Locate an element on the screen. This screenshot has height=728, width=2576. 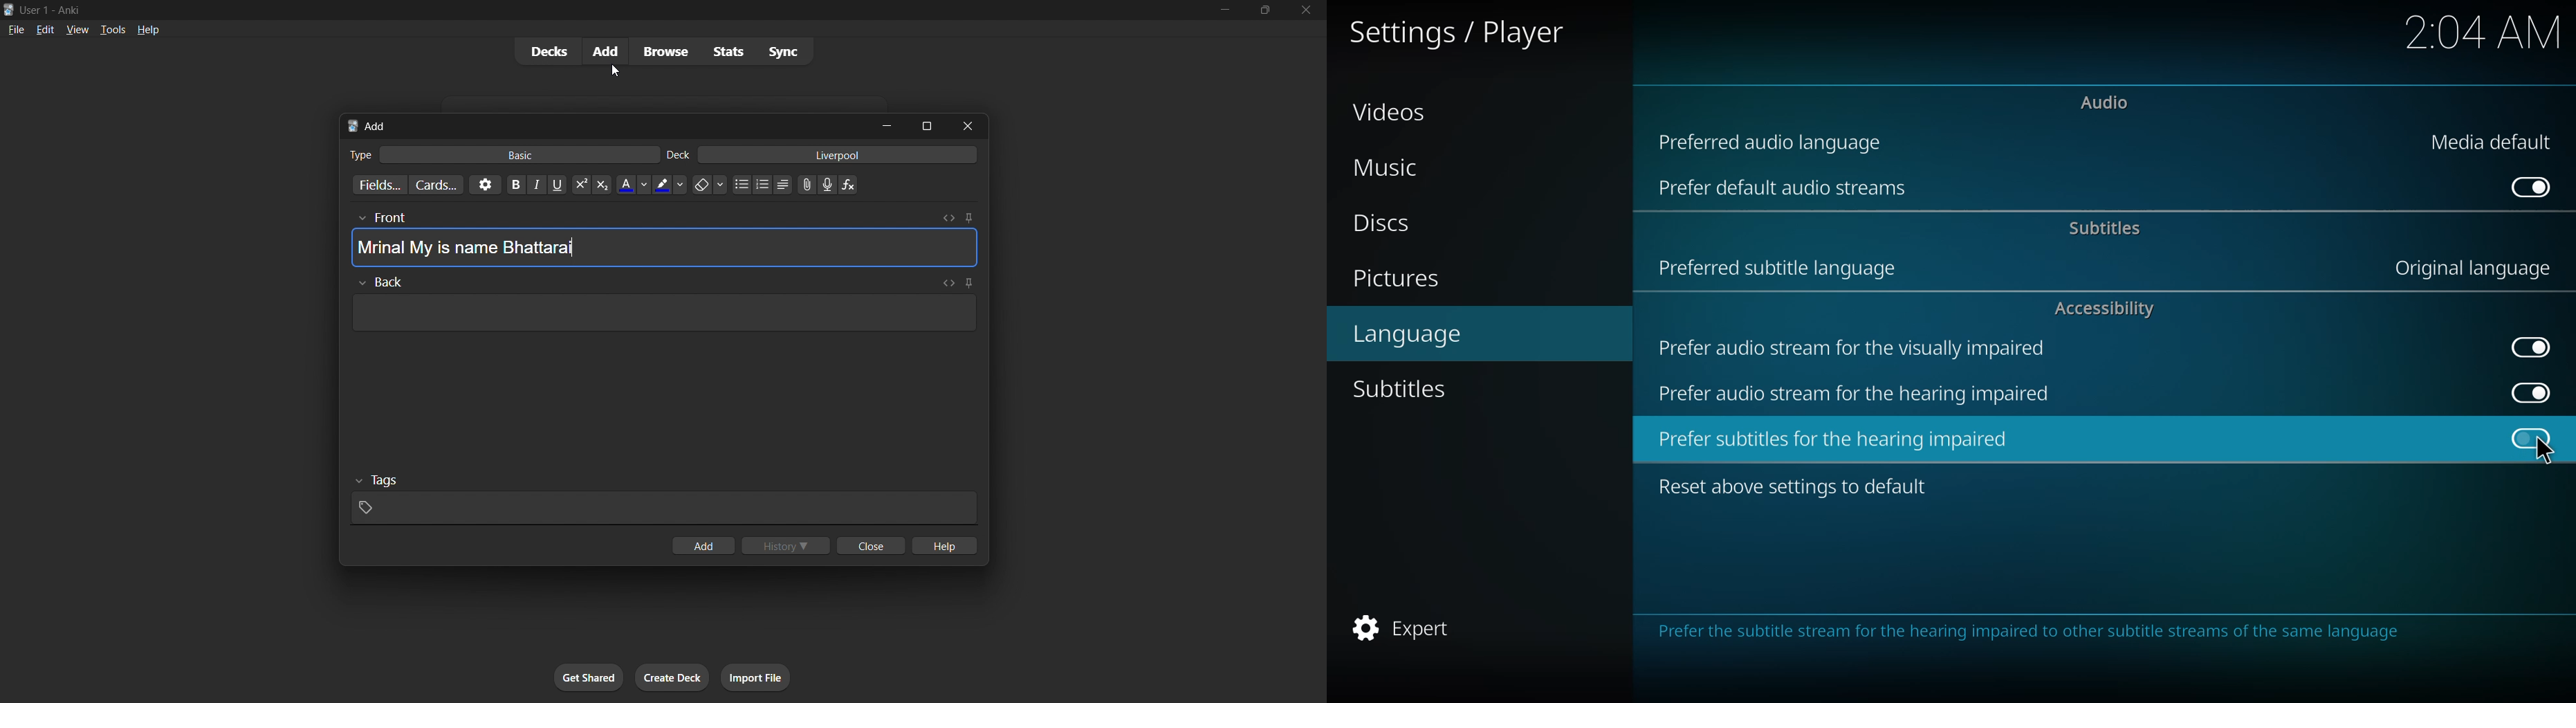
super script is located at coordinates (576, 185).